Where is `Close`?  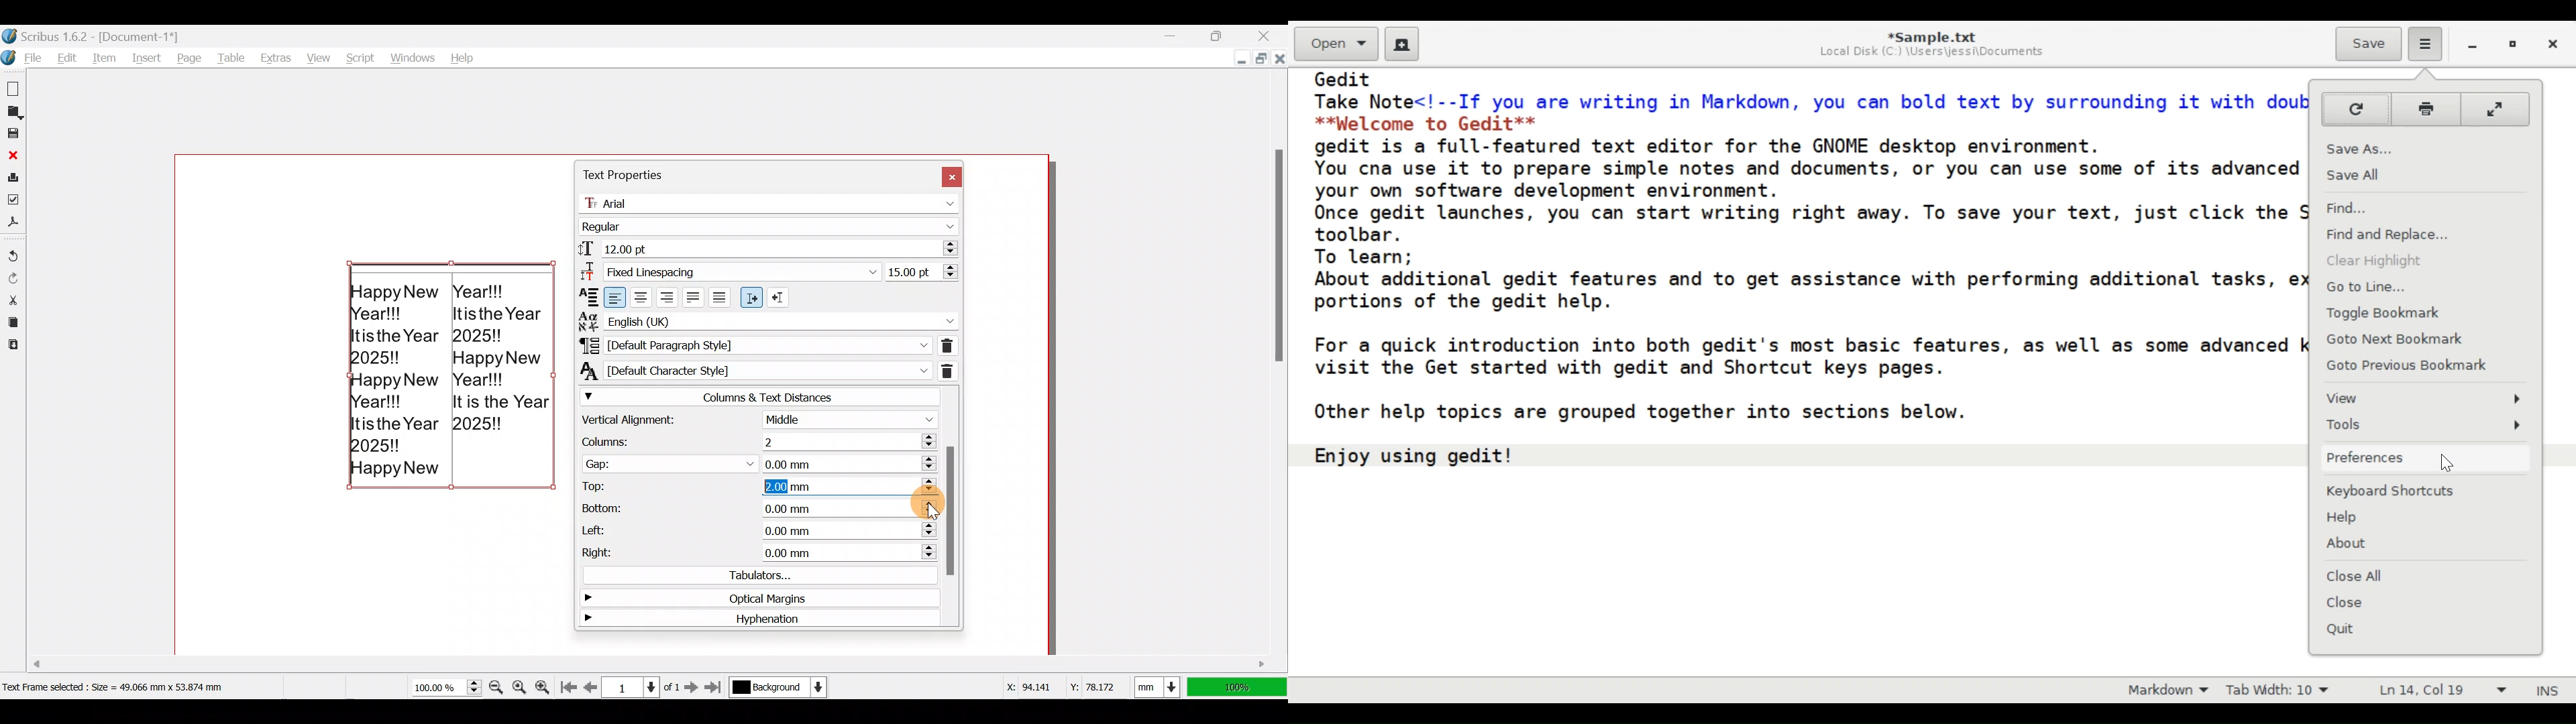 Close is located at coordinates (1279, 58).